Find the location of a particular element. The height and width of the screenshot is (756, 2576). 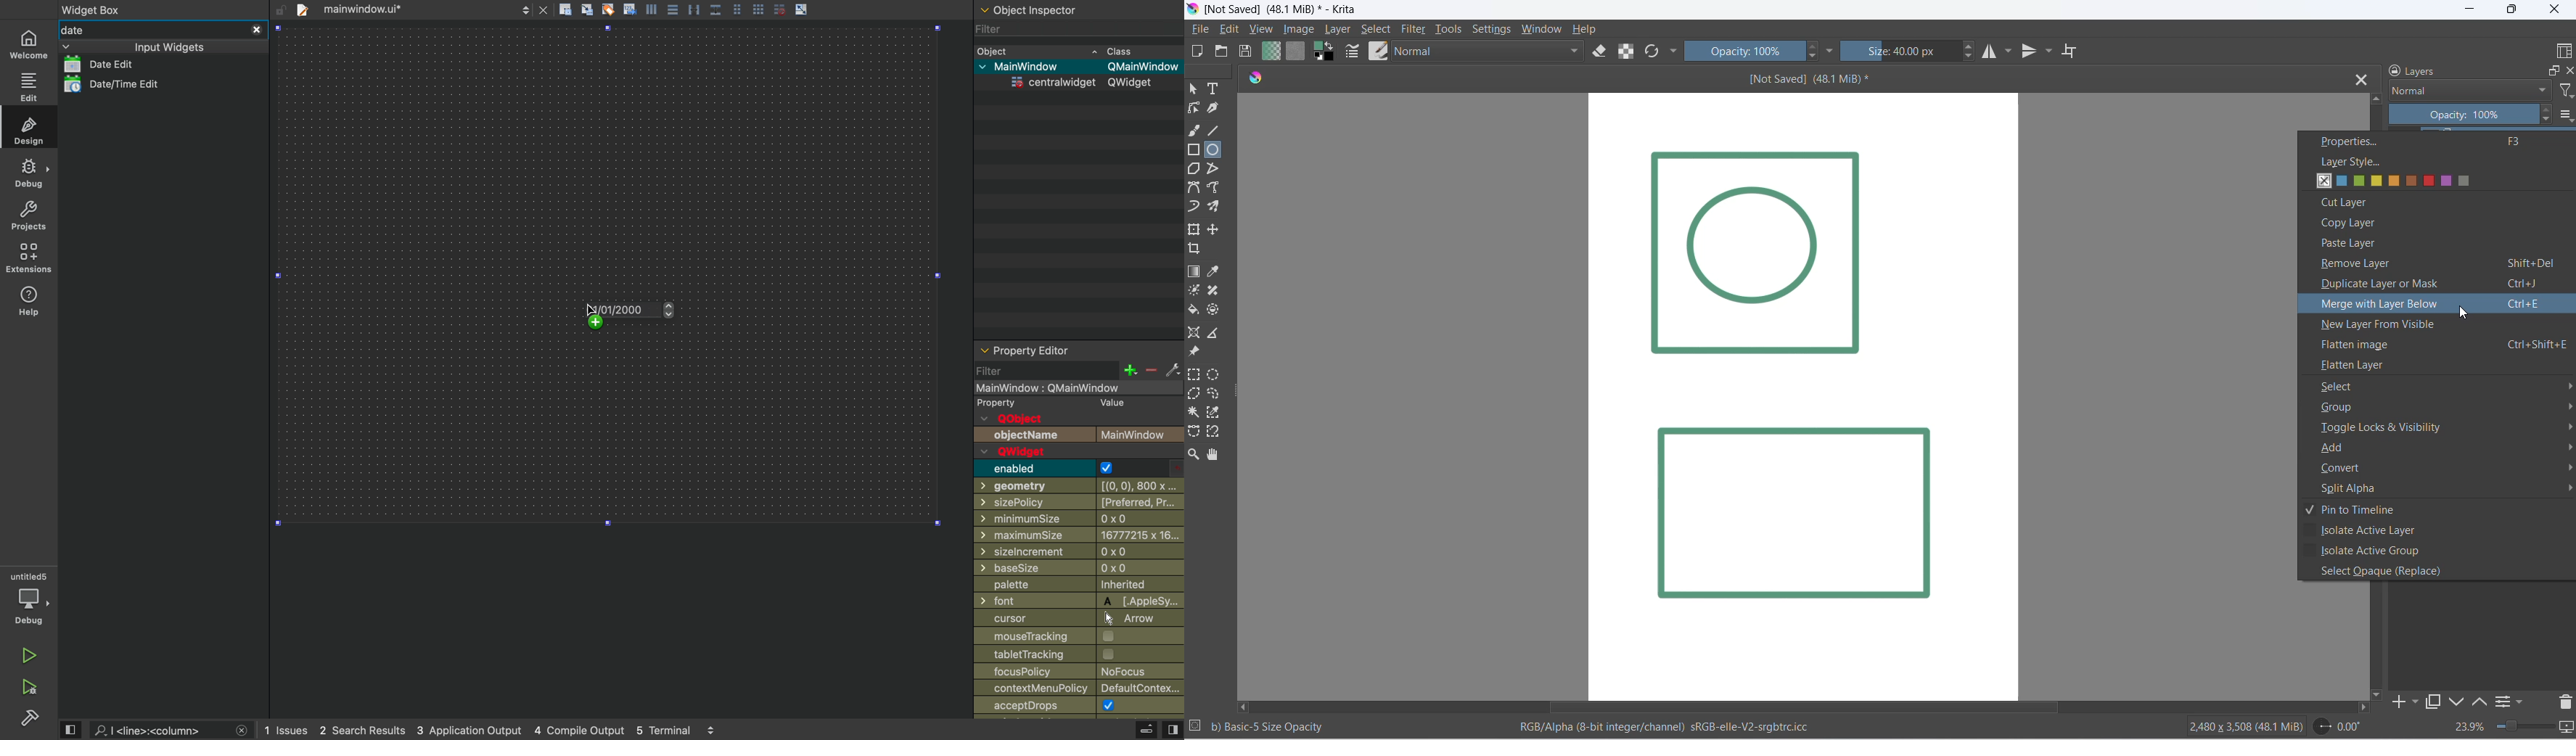

group is located at coordinates (2438, 407).